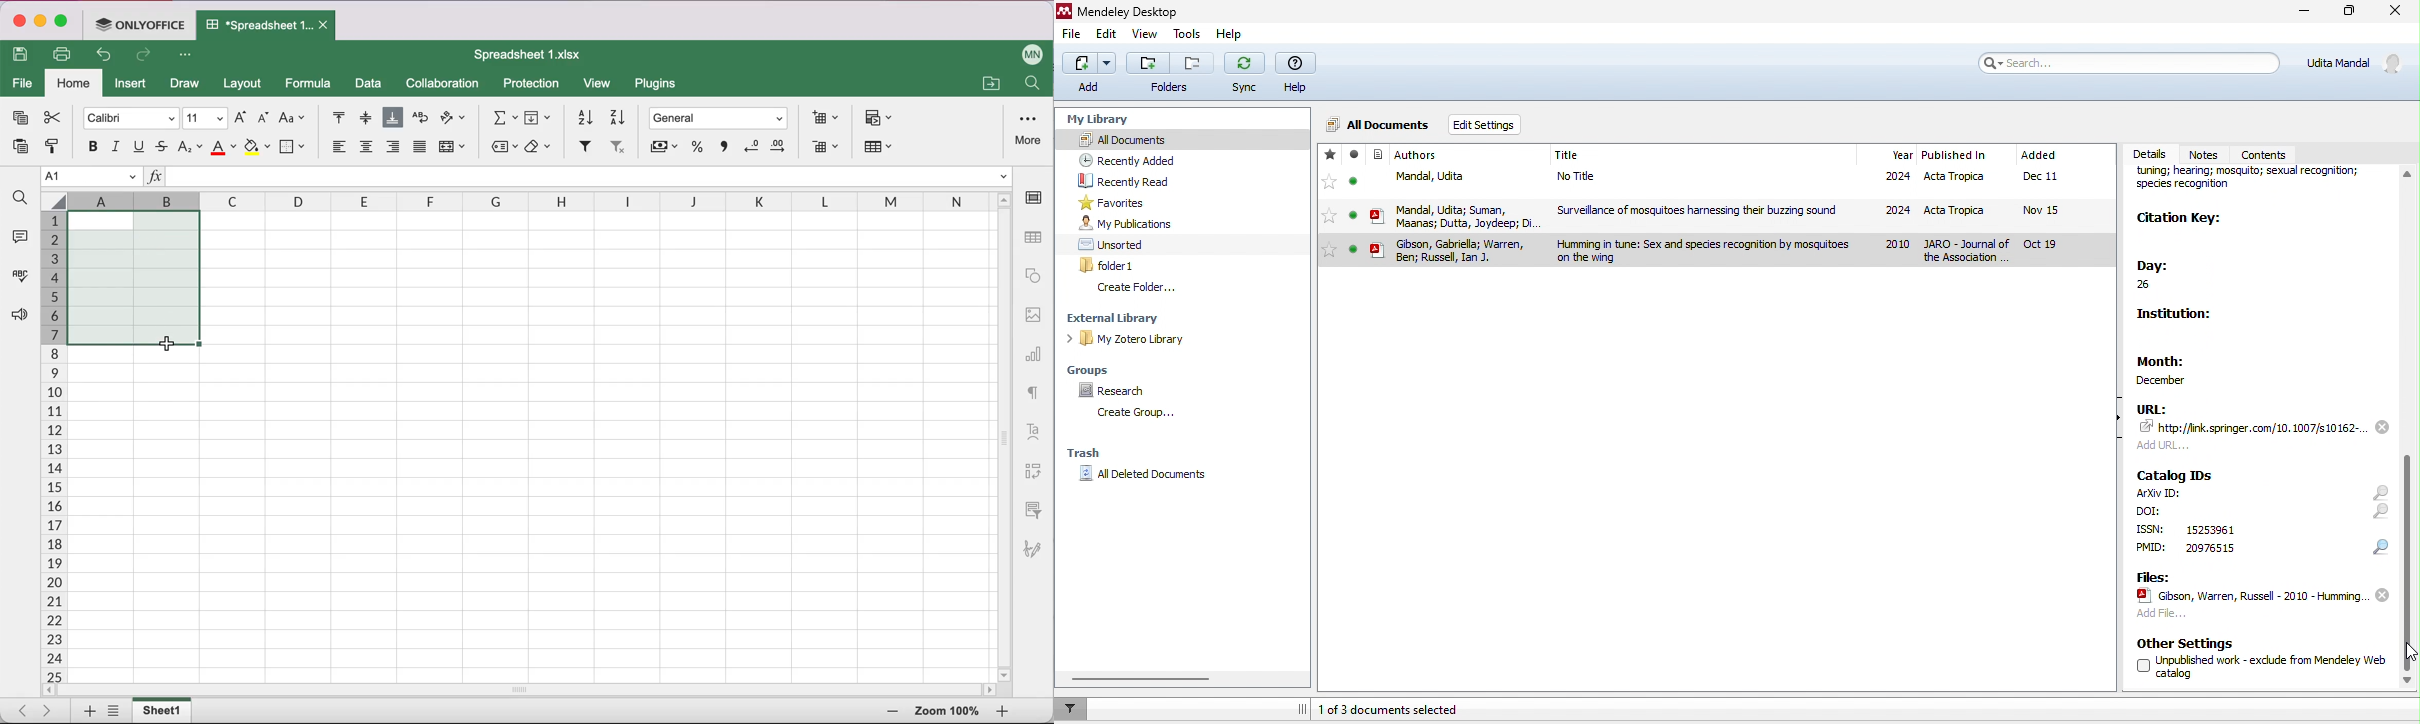 This screenshot has width=2436, height=728. I want to click on favourites, so click(1117, 203).